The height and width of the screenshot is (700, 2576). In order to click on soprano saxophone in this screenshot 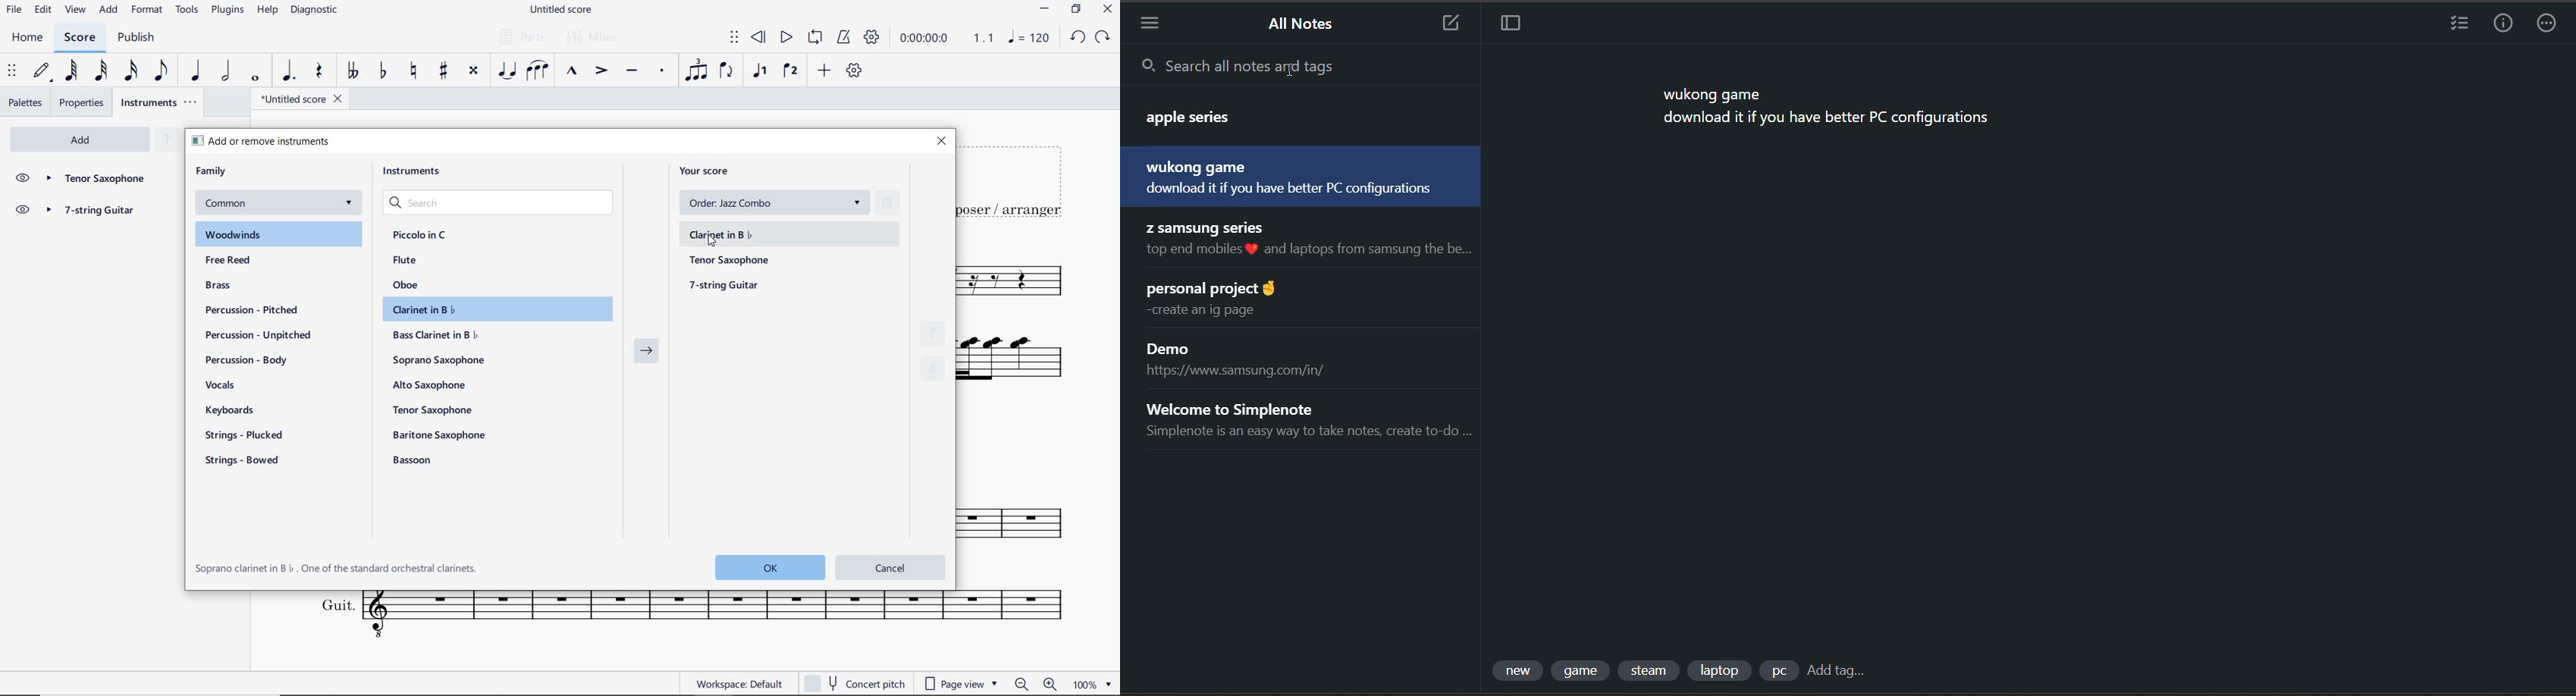, I will do `click(441, 361)`.